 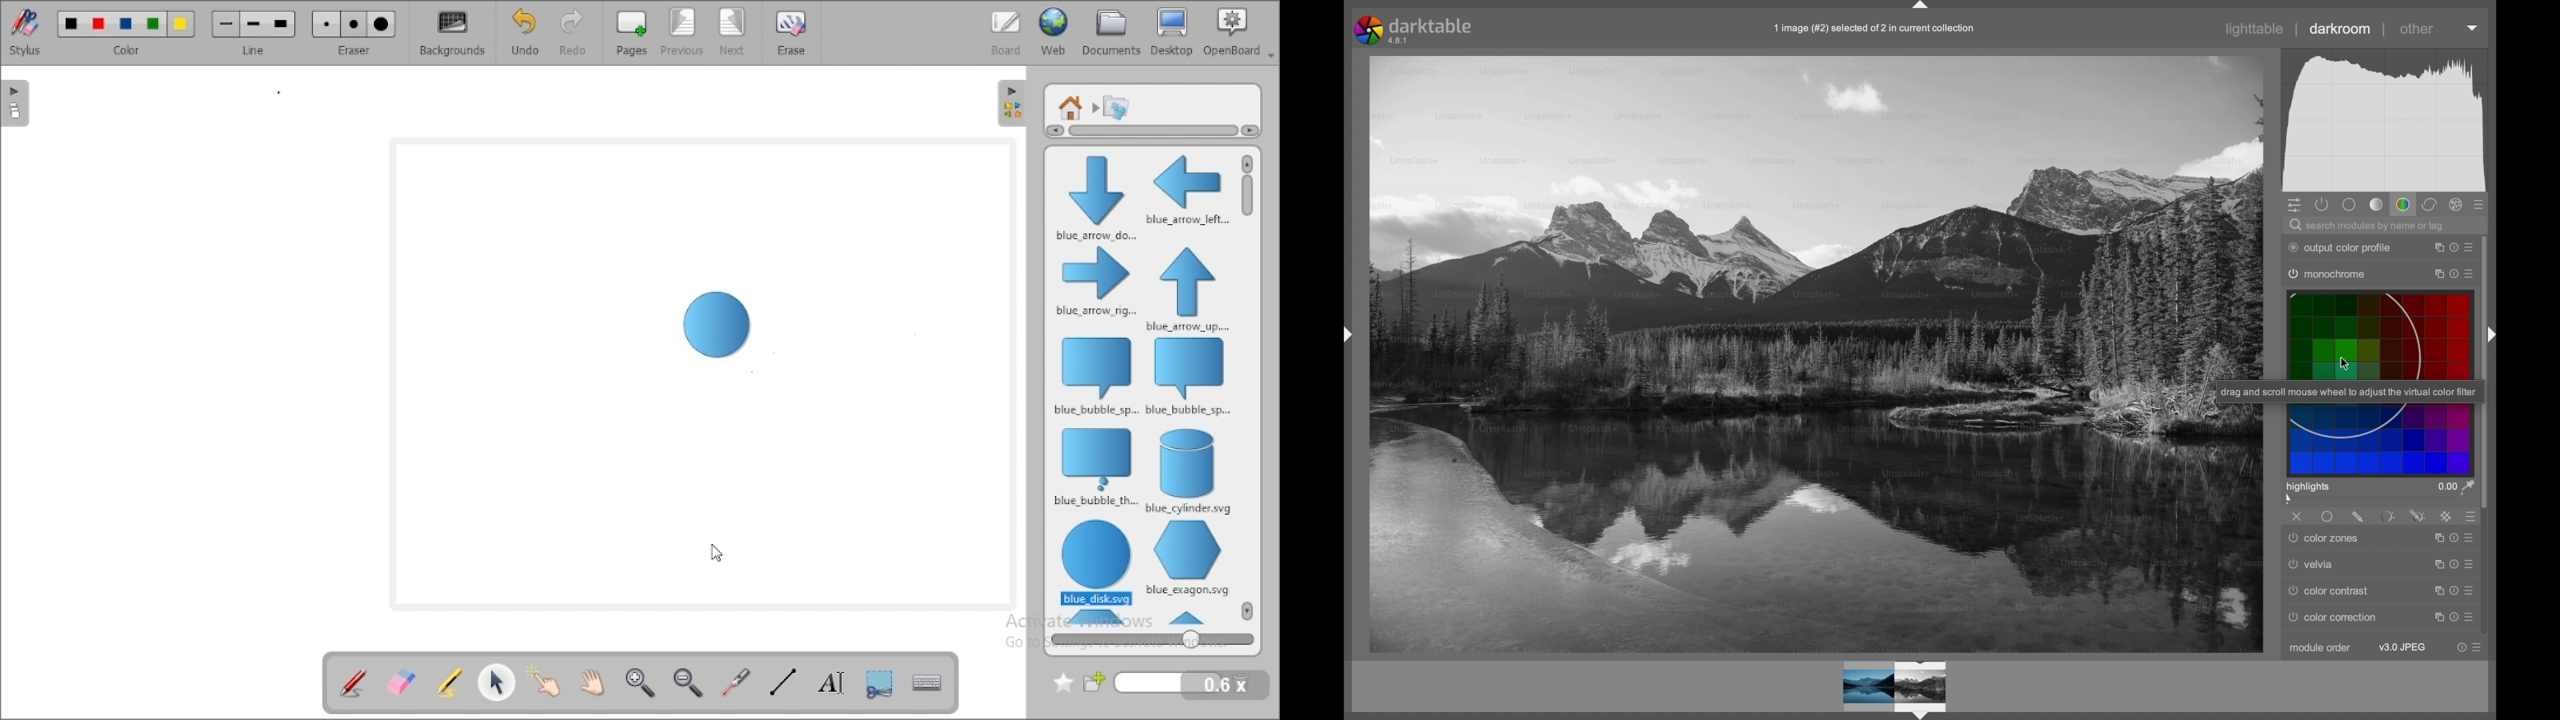 I want to click on reset, so click(x=2455, y=590).